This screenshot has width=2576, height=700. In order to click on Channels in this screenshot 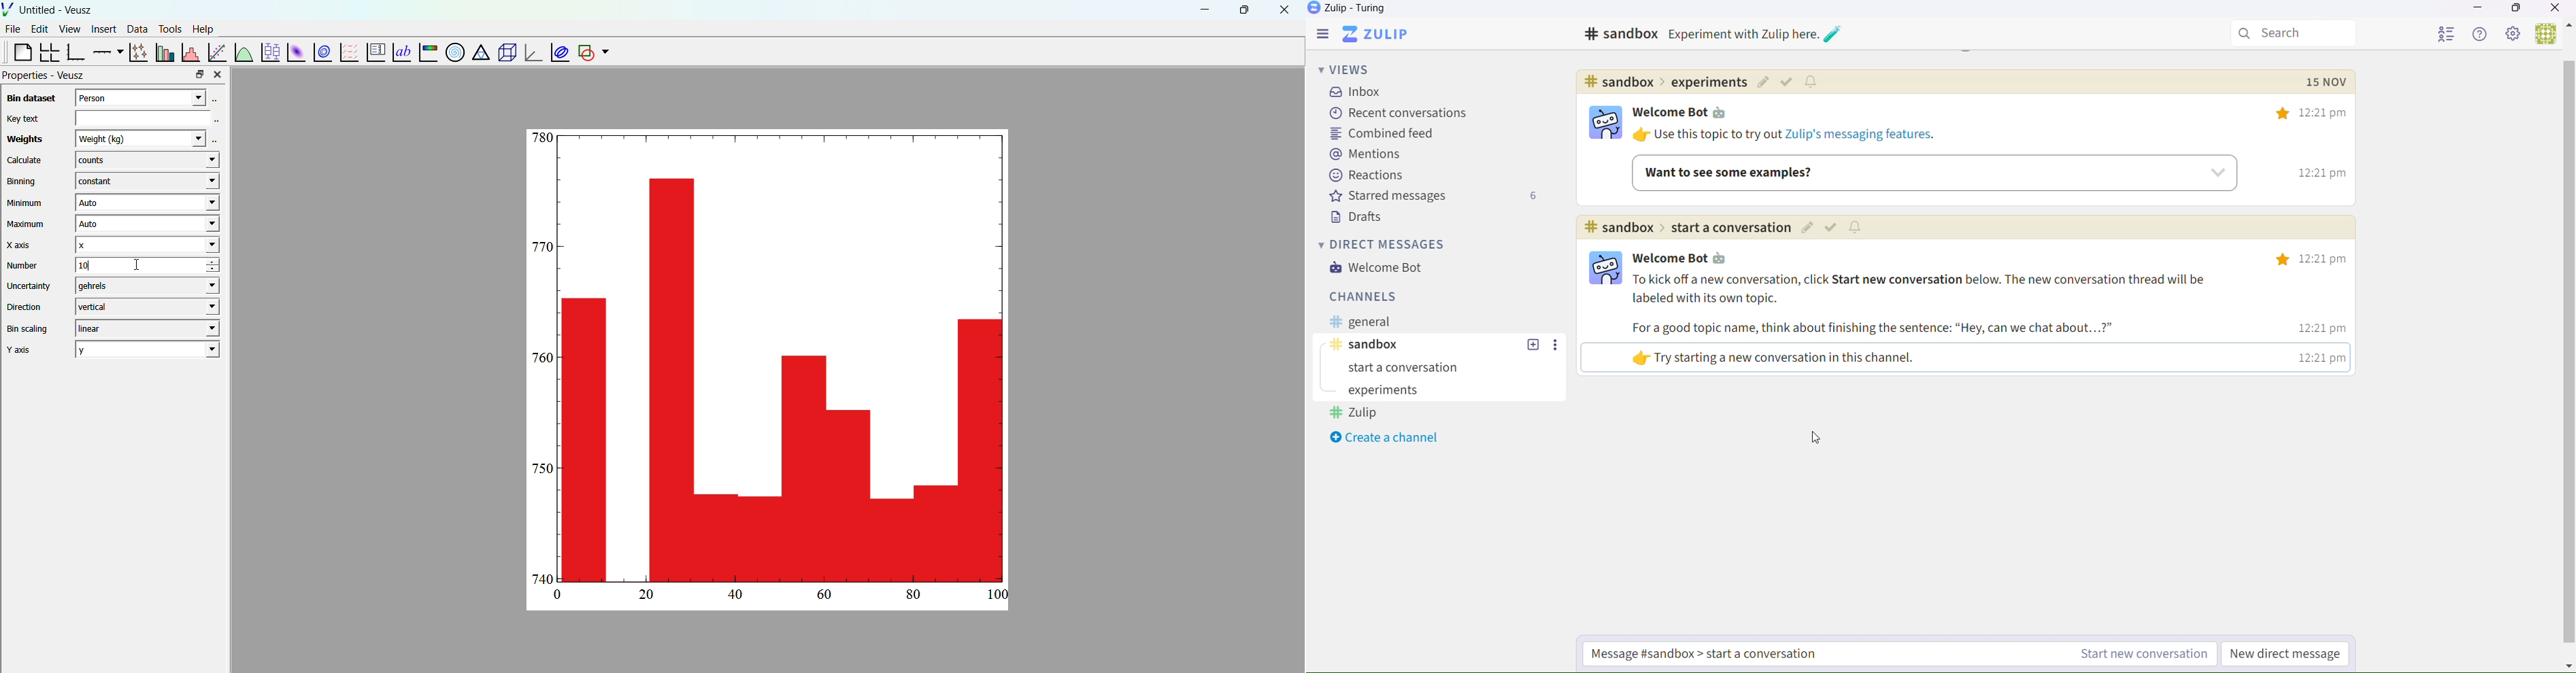, I will do `click(1360, 296)`.